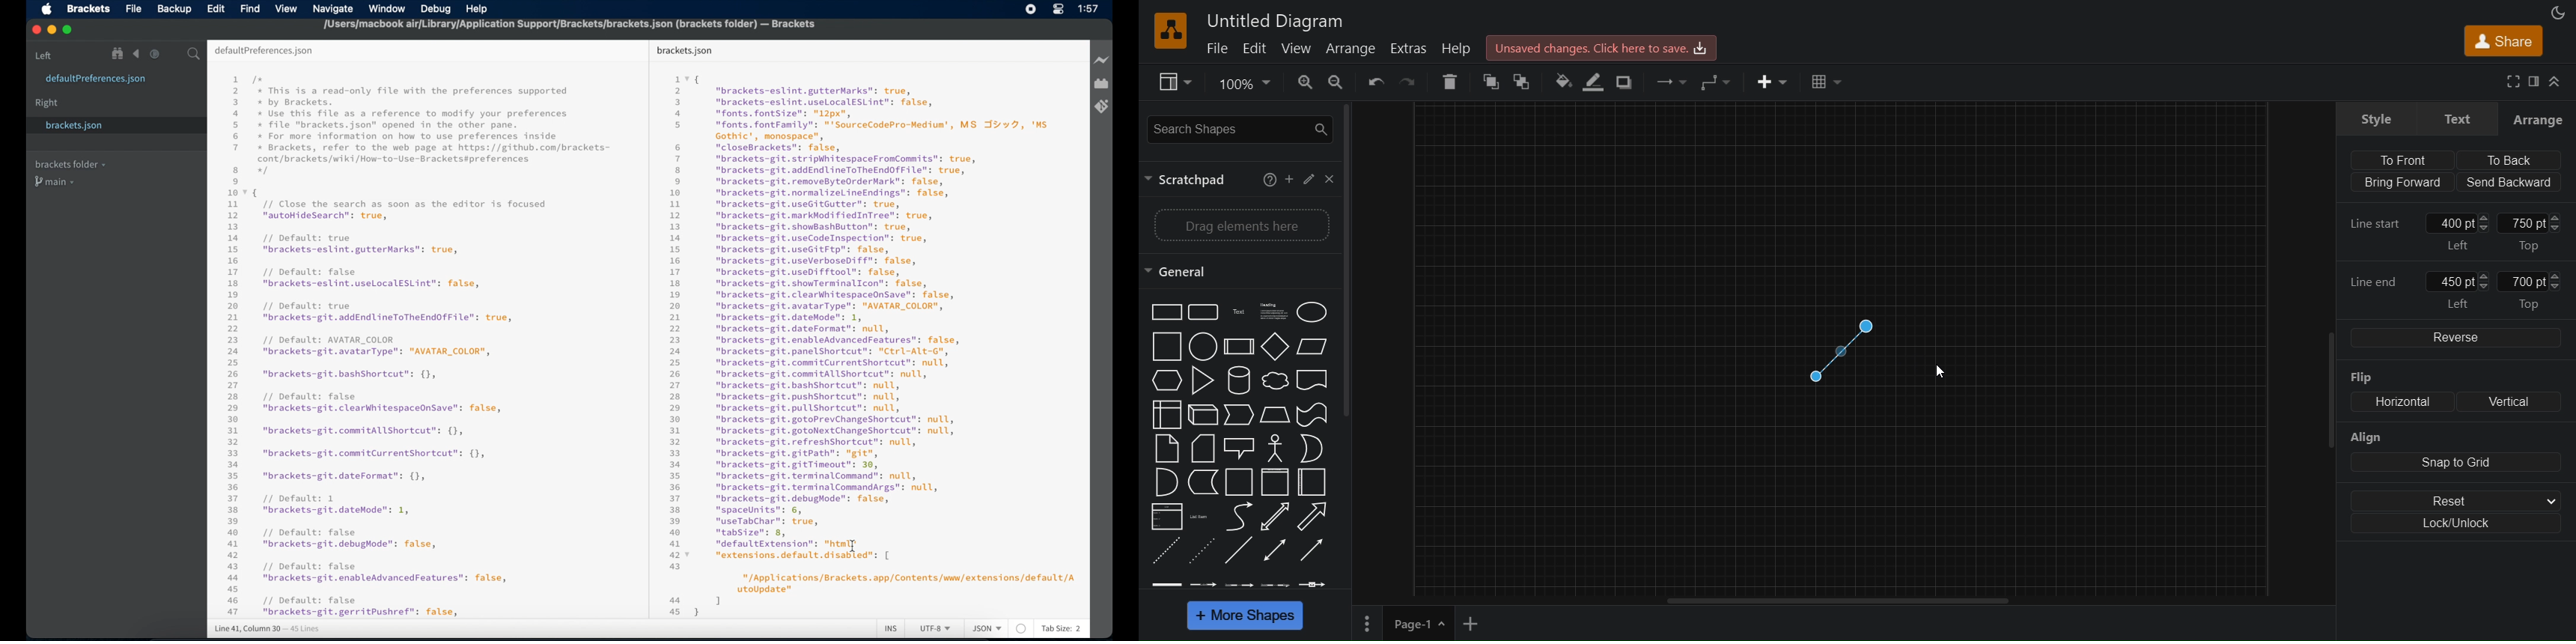 This screenshot has width=2576, height=644. What do you see at coordinates (1165, 382) in the screenshot?
I see `Hexagon` at bounding box center [1165, 382].